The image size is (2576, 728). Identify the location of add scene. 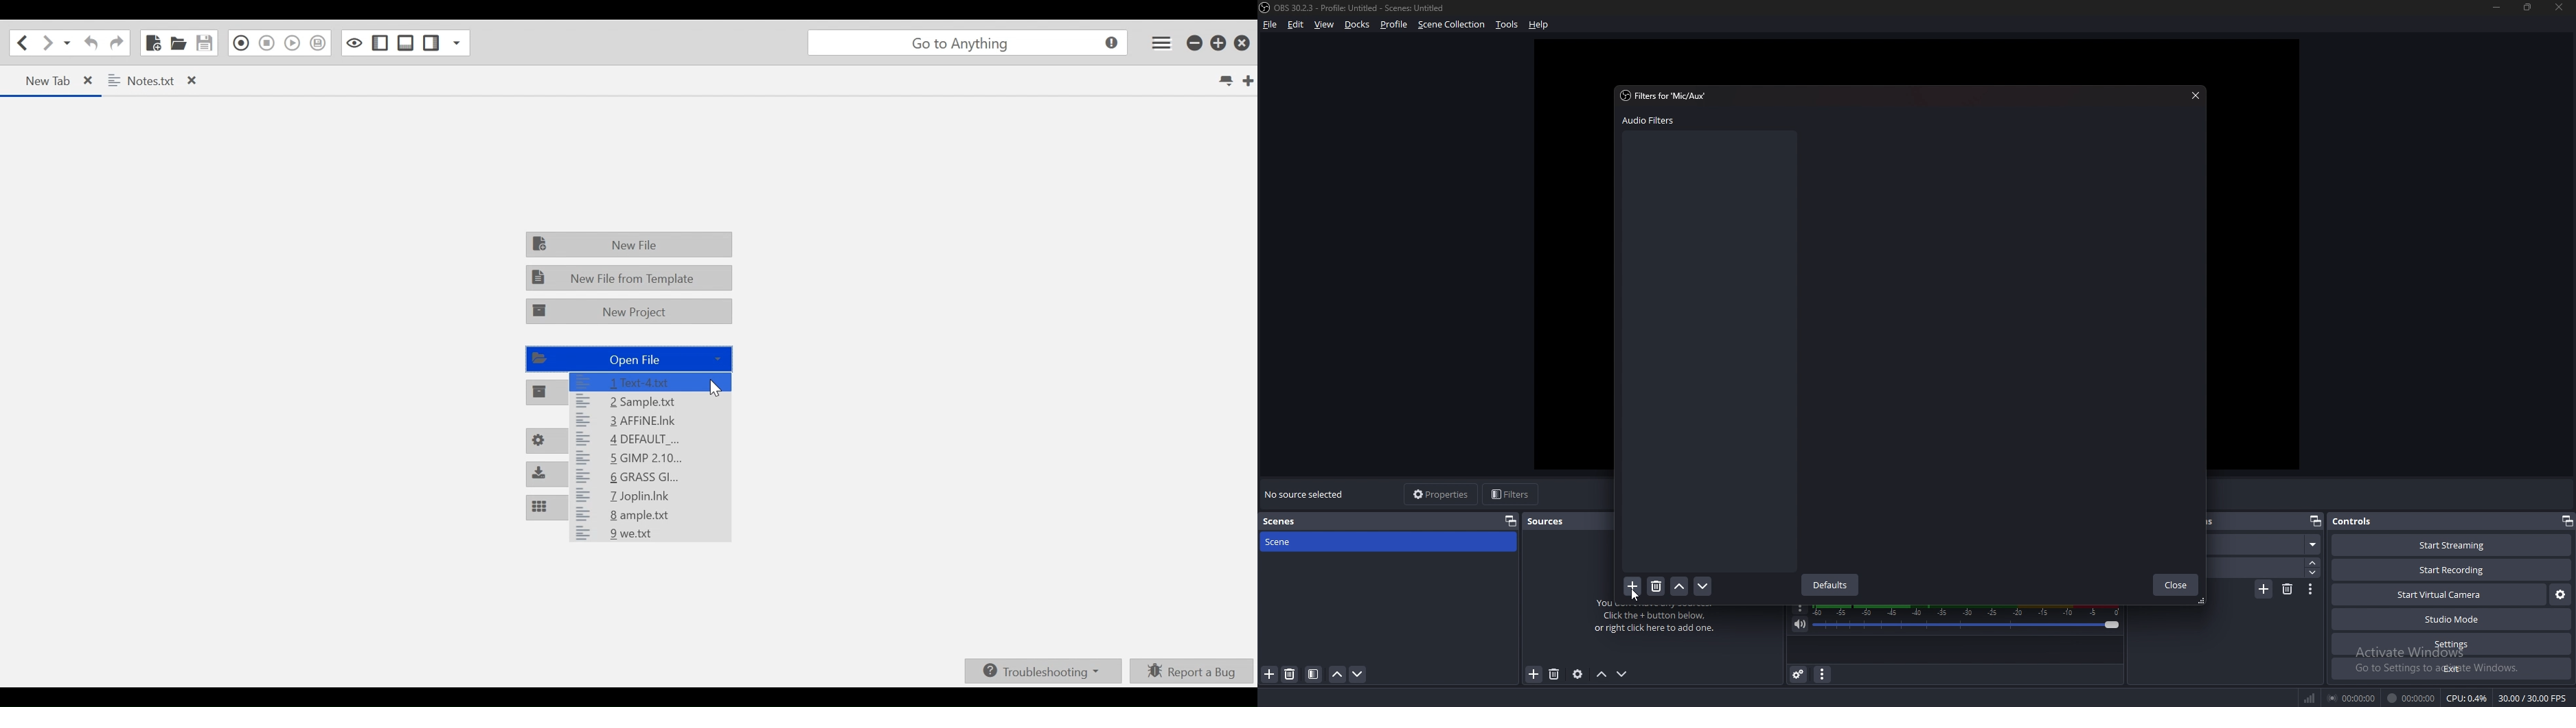
(1270, 674).